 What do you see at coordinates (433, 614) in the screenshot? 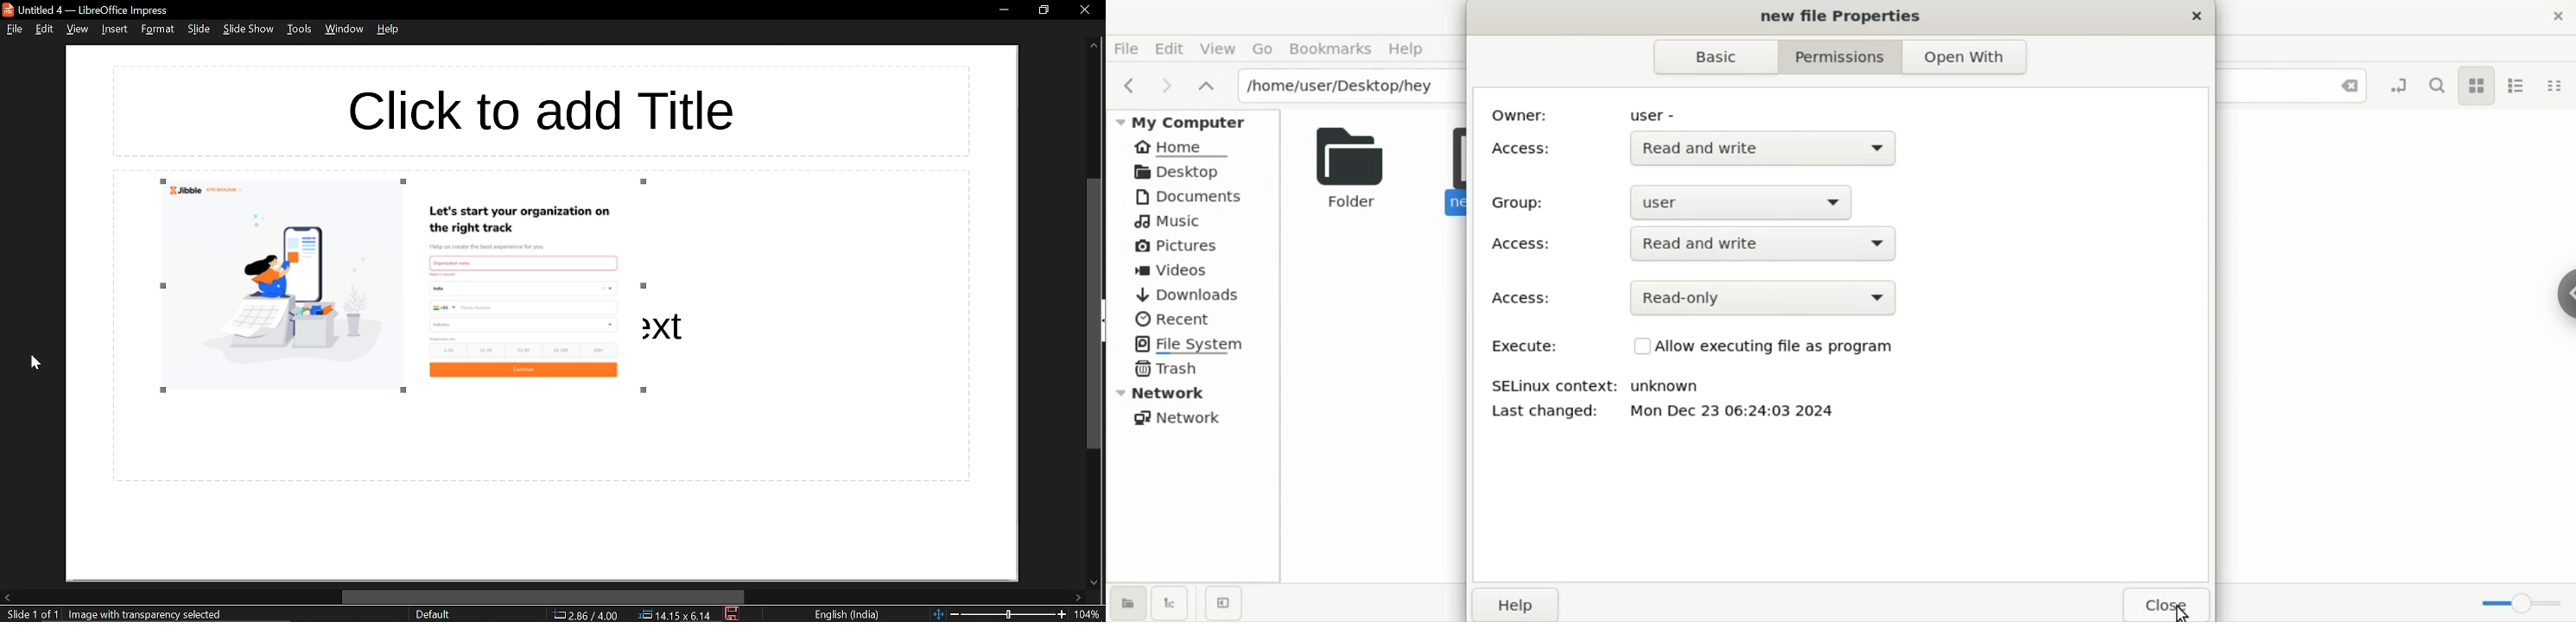
I see `slide style` at bounding box center [433, 614].